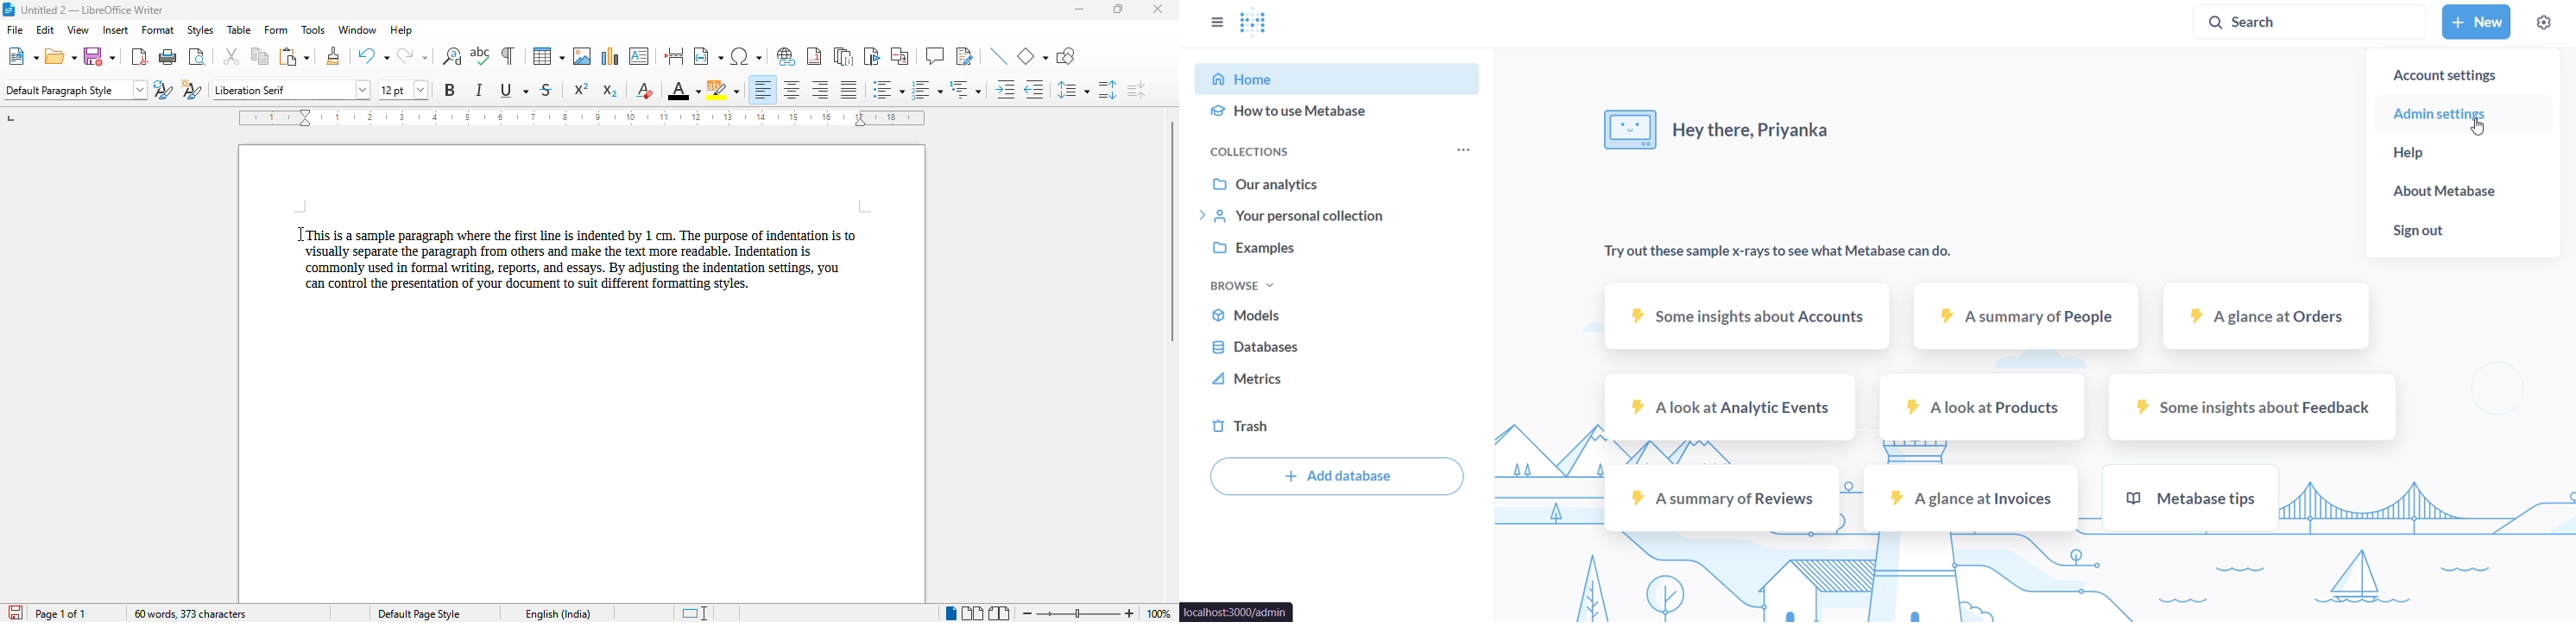 This screenshot has height=644, width=2576. I want to click on toggle print preview, so click(198, 56).